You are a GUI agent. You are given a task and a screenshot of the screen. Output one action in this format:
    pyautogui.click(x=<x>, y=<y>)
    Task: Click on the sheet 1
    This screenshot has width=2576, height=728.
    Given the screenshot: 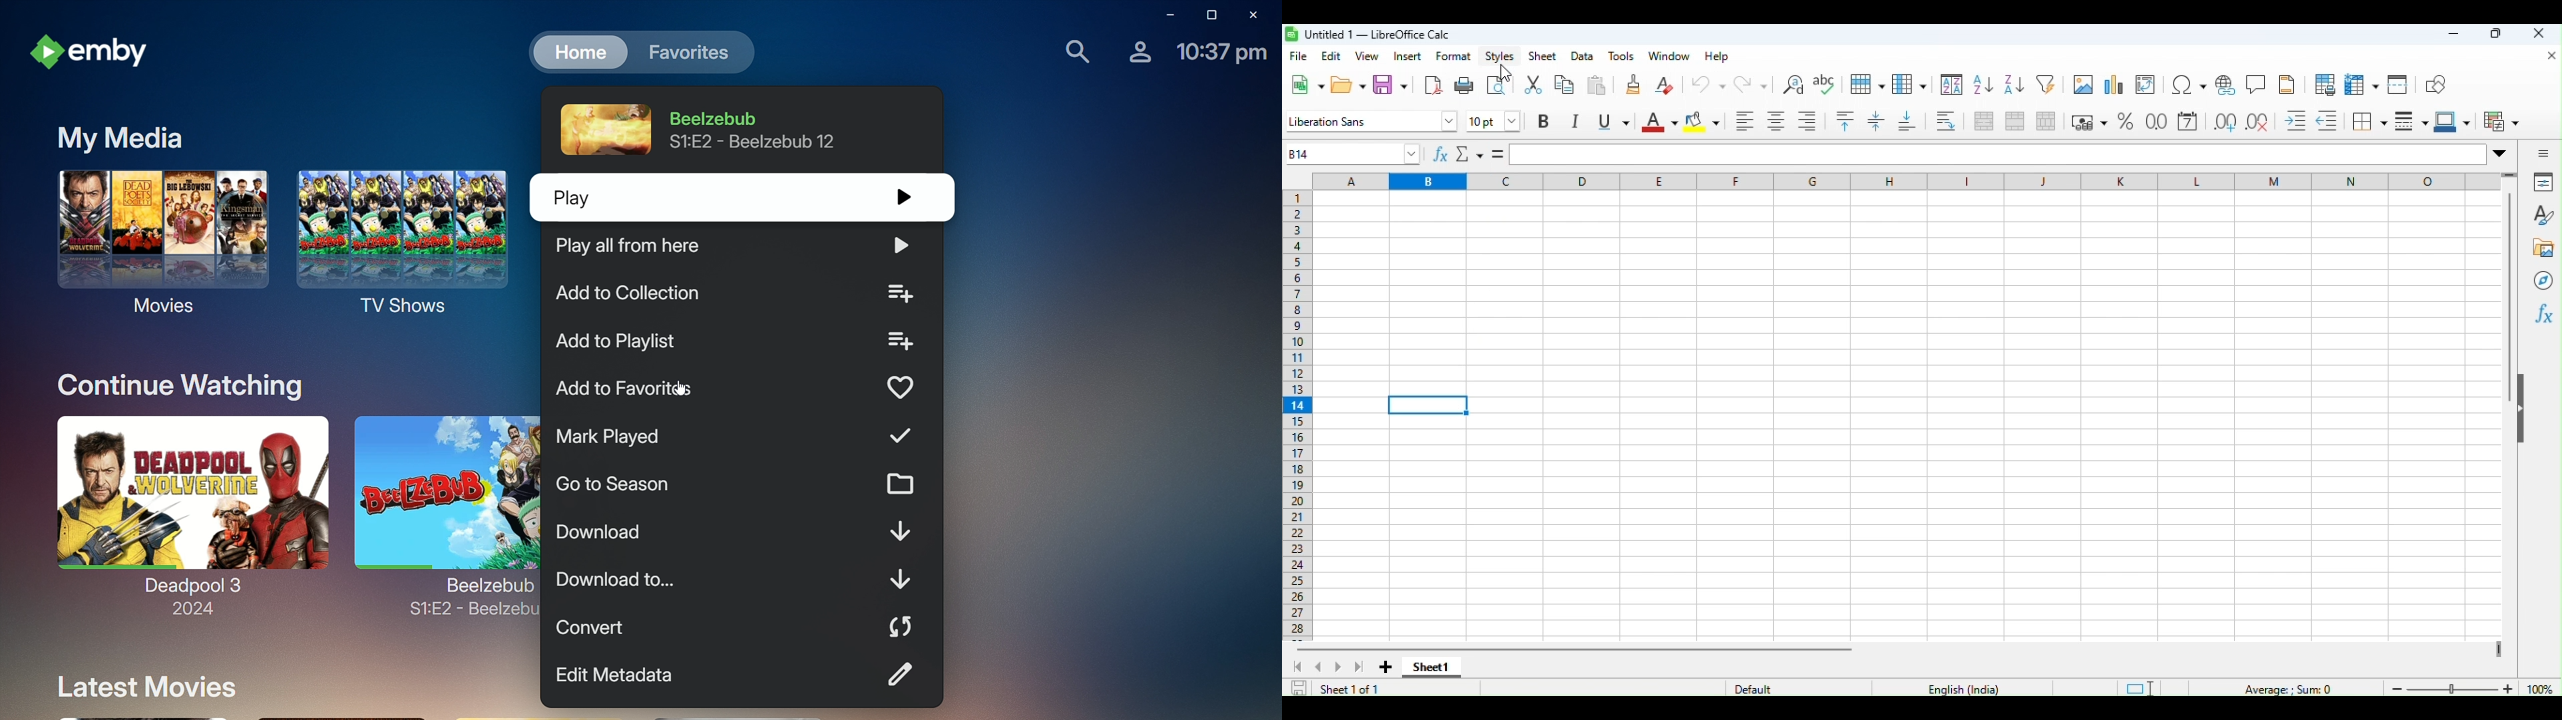 What is the action you would take?
    pyautogui.click(x=1434, y=666)
    